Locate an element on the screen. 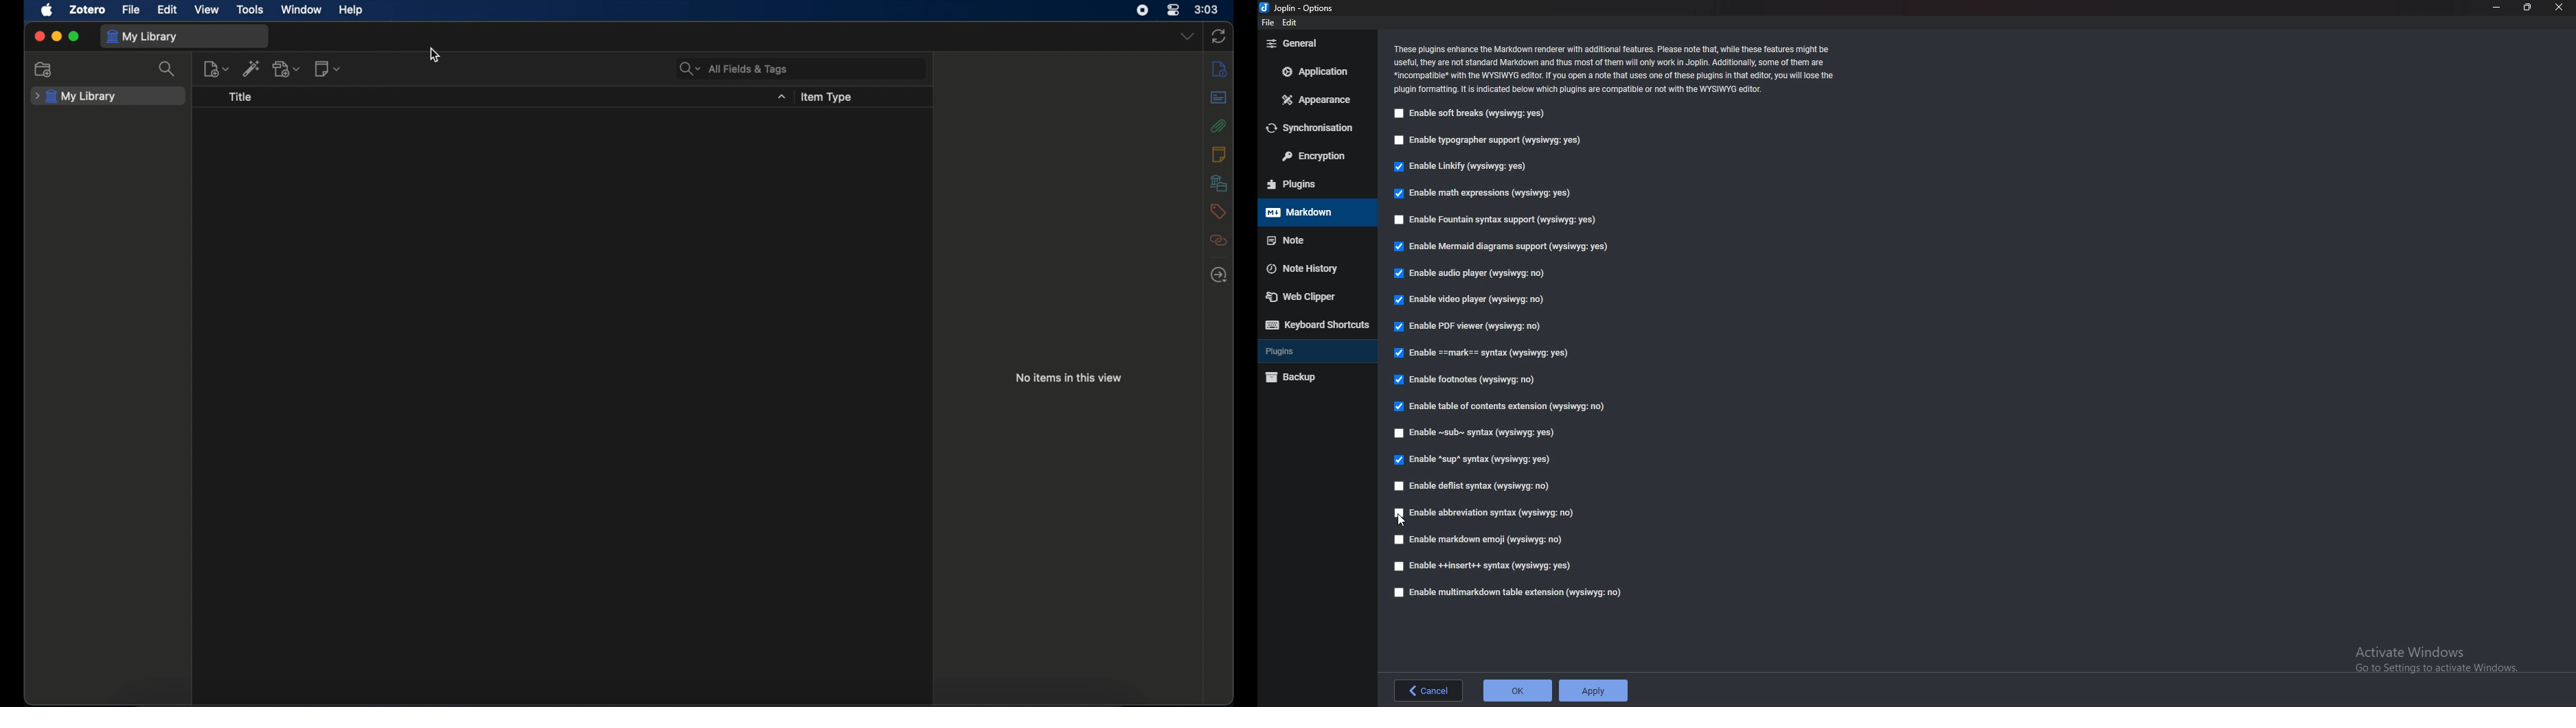 The height and width of the screenshot is (728, 2576). dropdown is located at coordinates (782, 97).